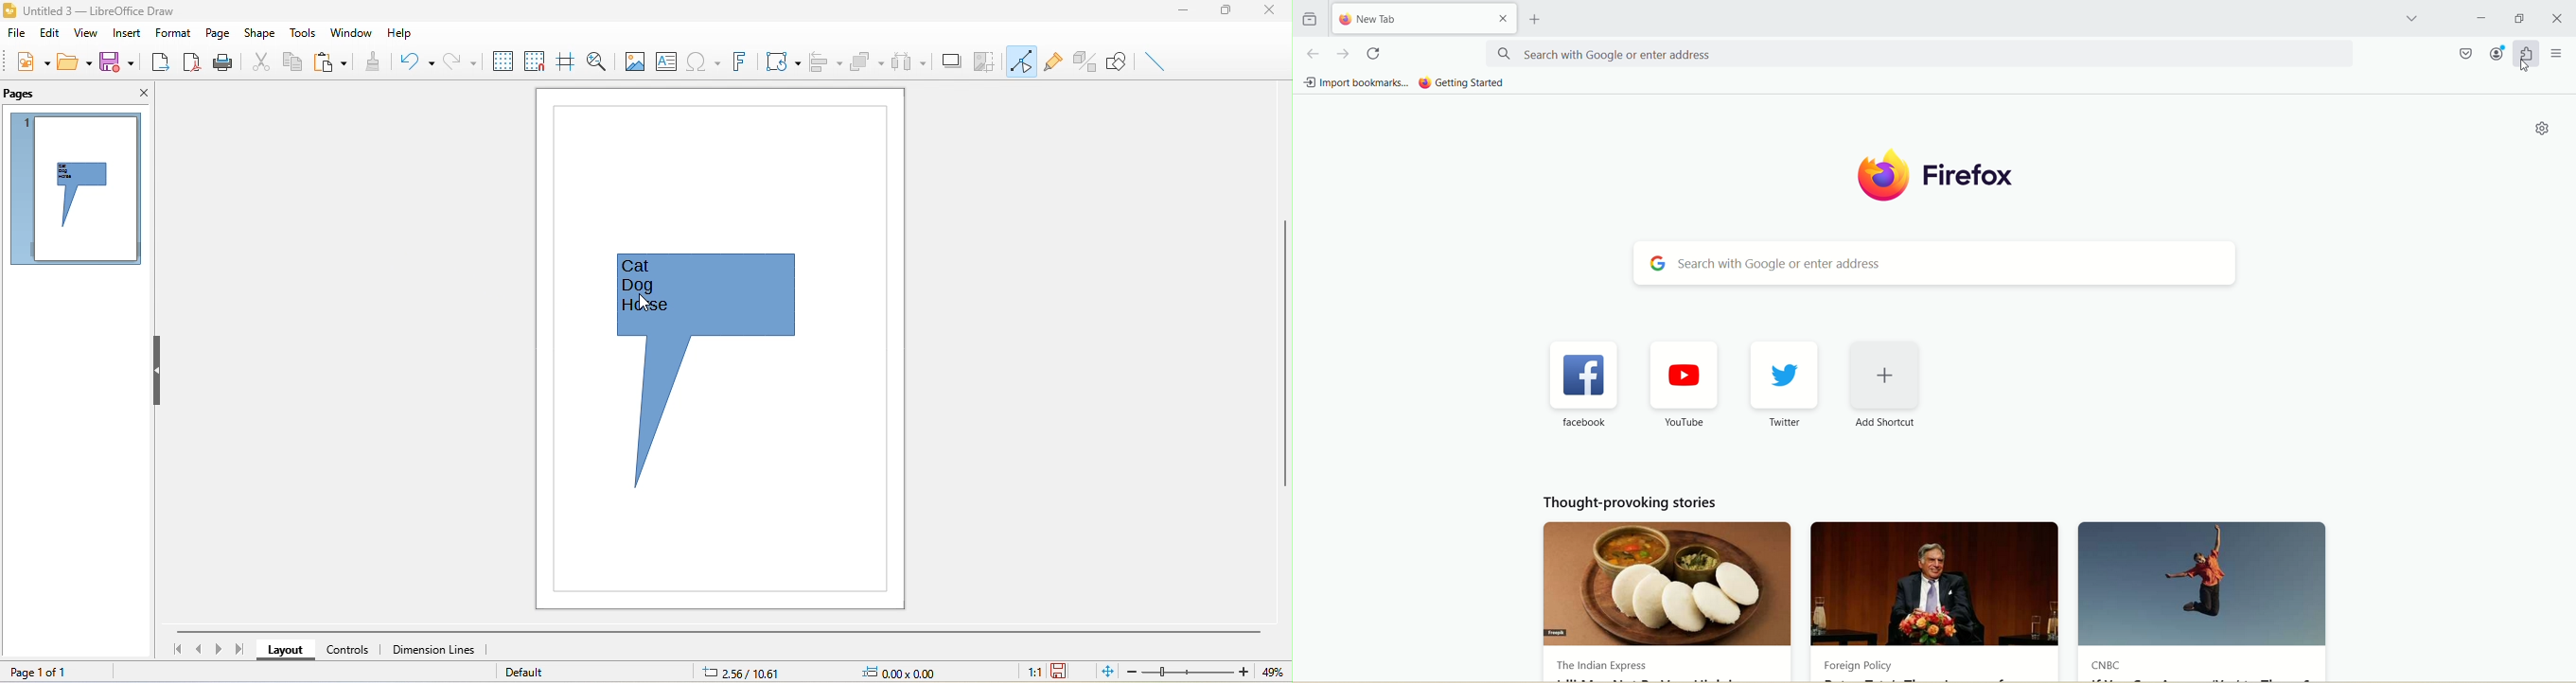  What do you see at coordinates (139, 92) in the screenshot?
I see `close` at bounding box center [139, 92].